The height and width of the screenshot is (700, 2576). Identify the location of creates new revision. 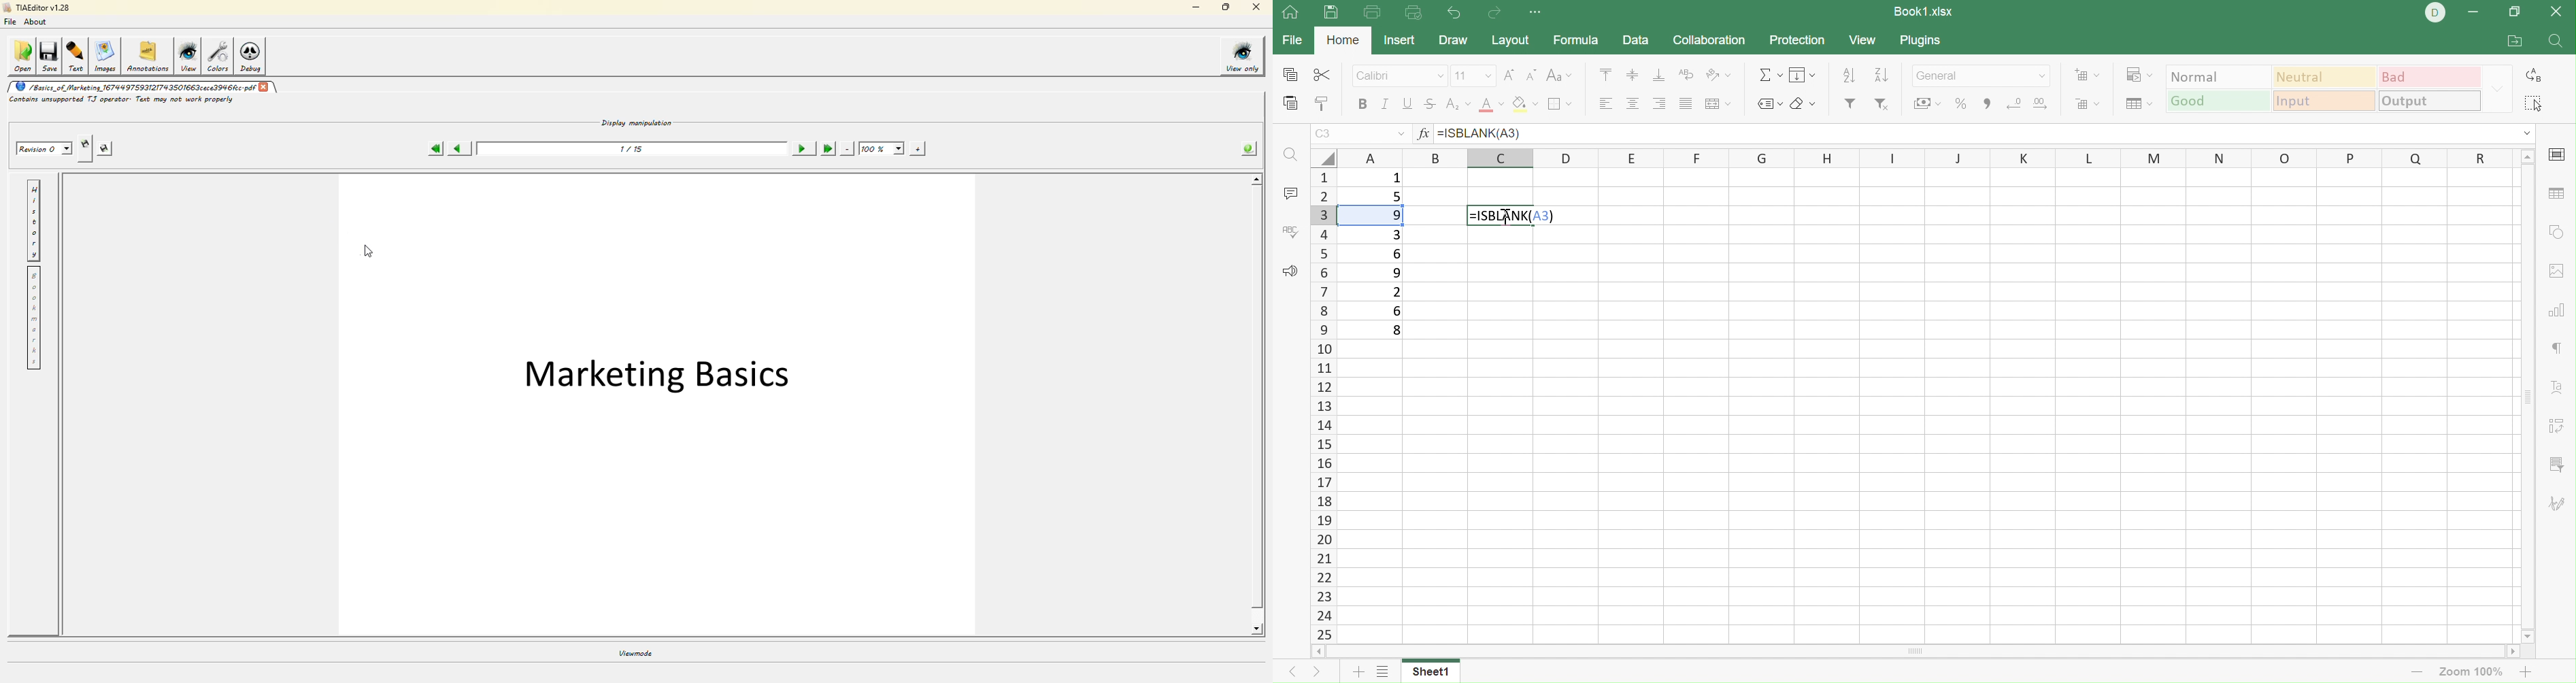
(86, 145).